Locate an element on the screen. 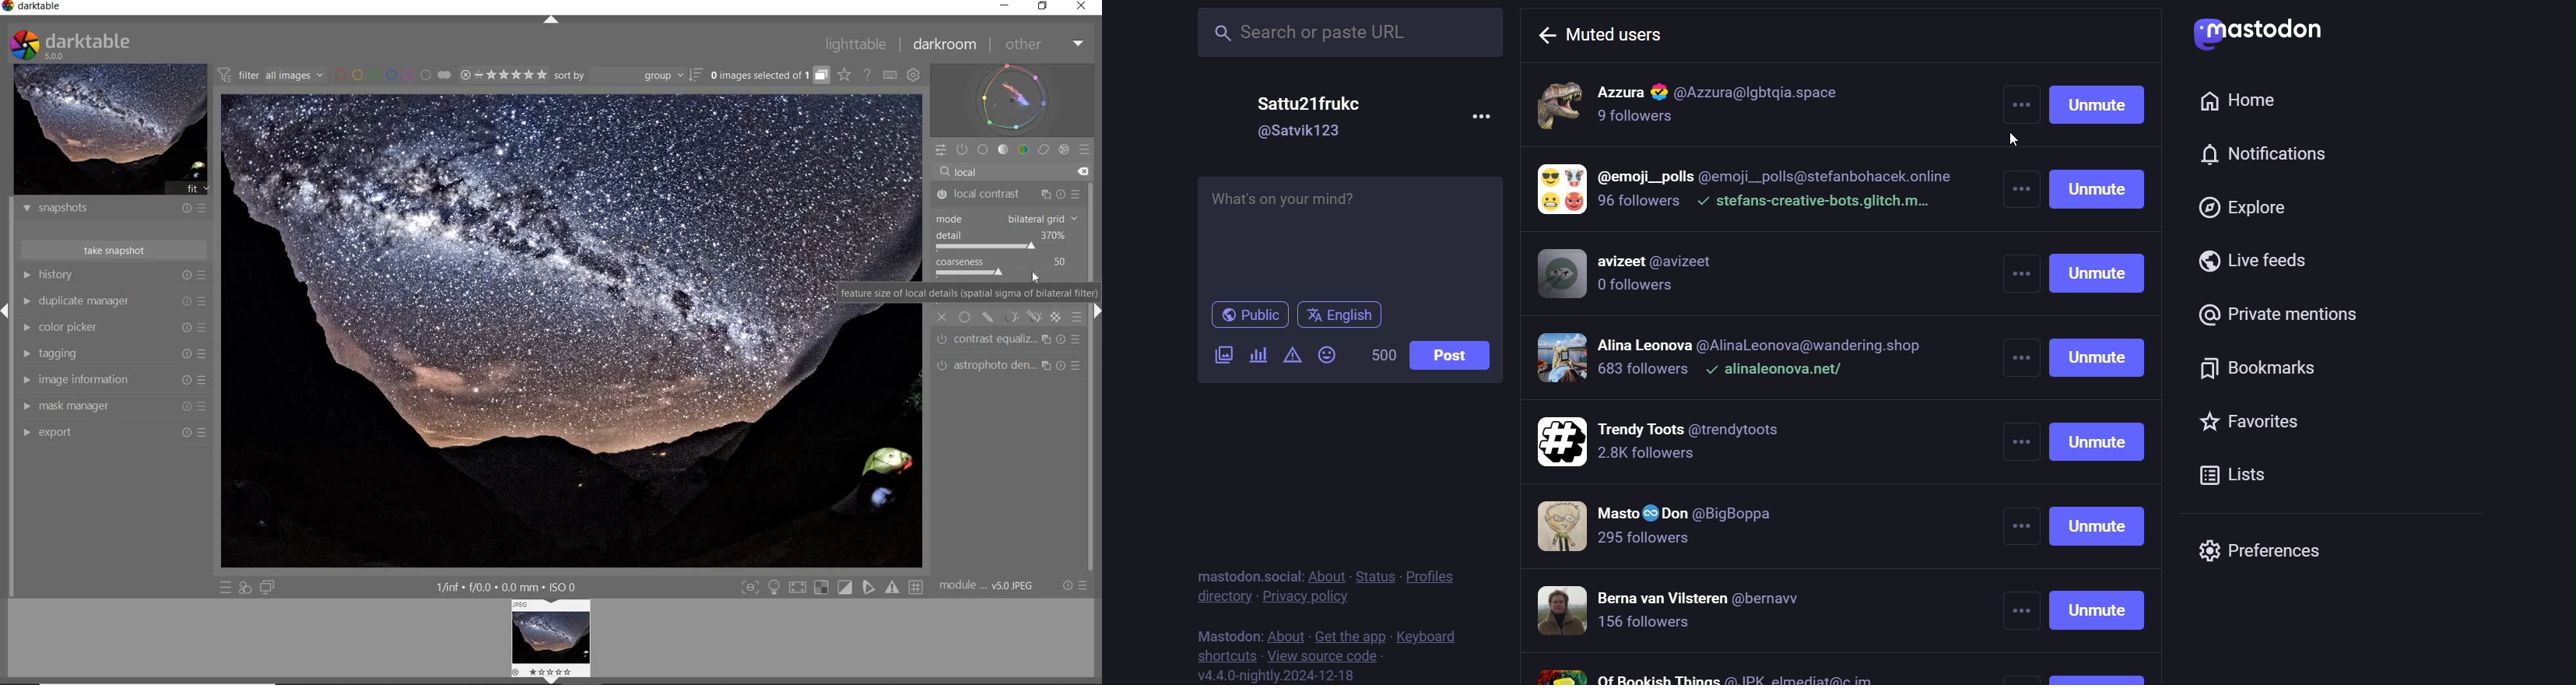 This screenshot has height=700, width=2576. detail slider is located at coordinates (986, 247).